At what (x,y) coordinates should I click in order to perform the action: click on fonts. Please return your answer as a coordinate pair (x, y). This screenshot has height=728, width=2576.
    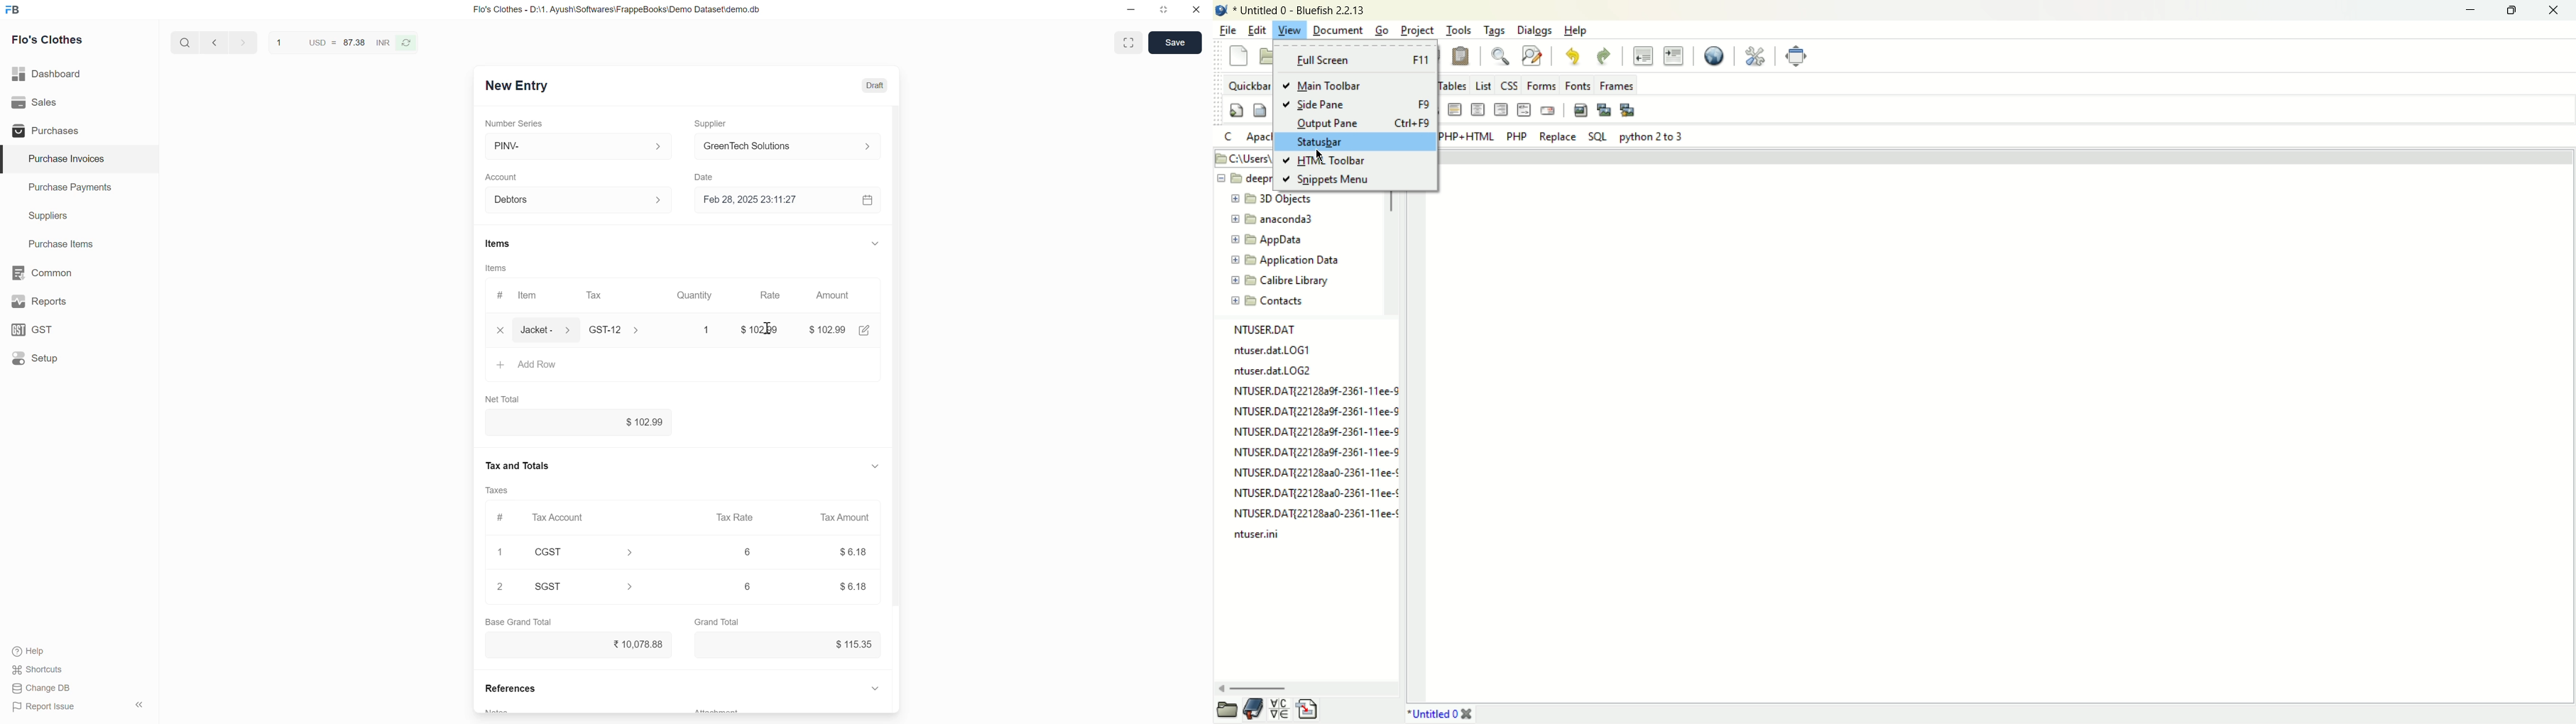
    Looking at the image, I should click on (1576, 87).